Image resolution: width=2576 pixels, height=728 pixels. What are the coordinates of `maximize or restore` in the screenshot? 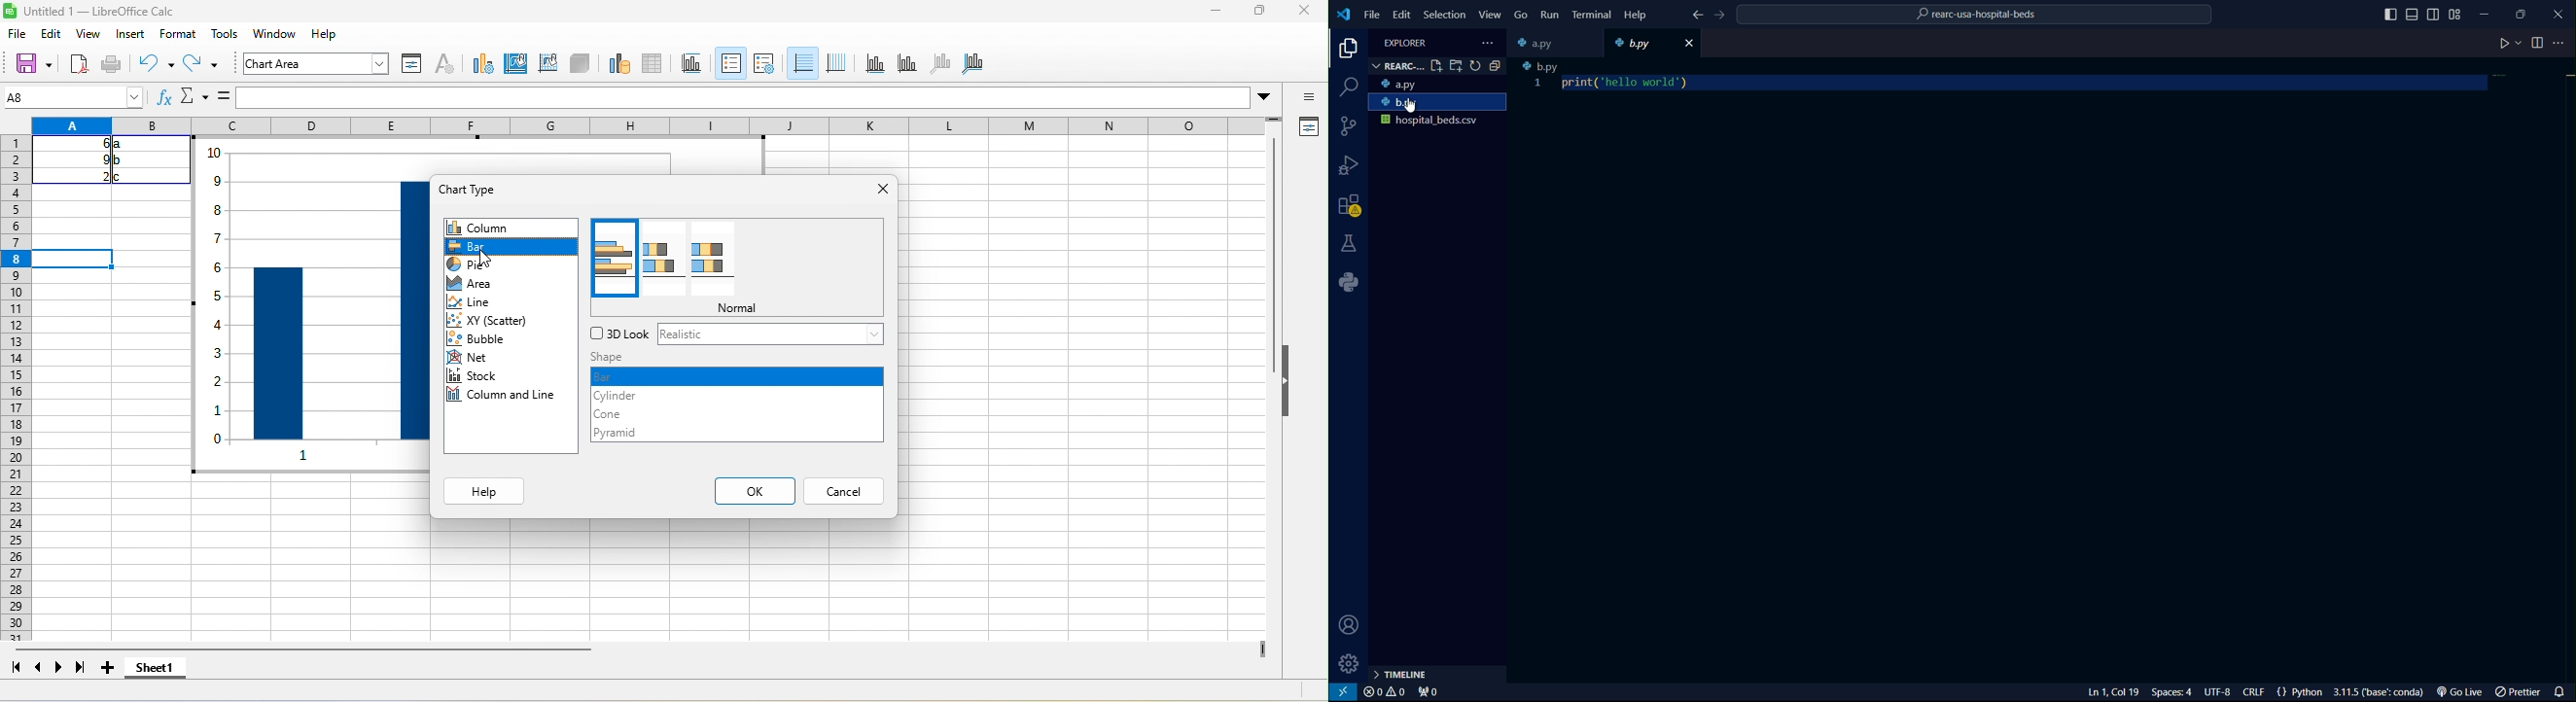 It's located at (2528, 14).